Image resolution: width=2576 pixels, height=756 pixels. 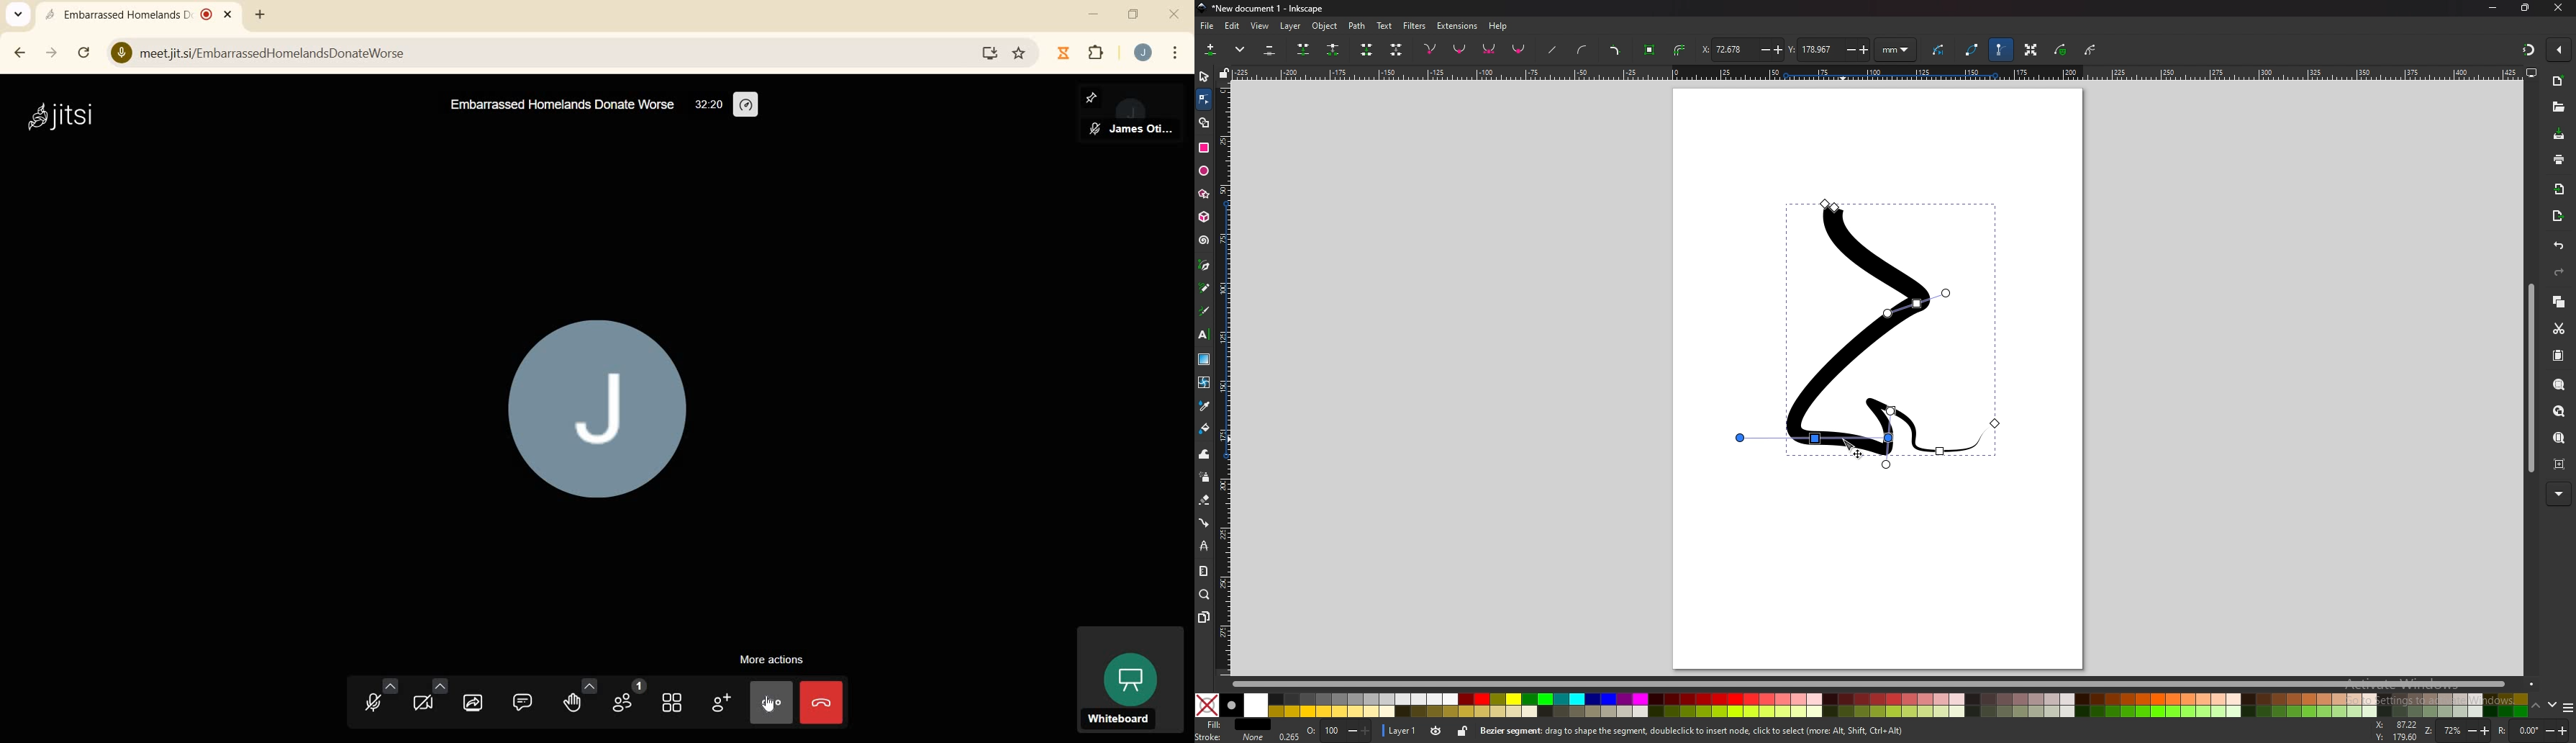 What do you see at coordinates (1203, 194) in the screenshot?
I see `stars and polygons` at bounding box center [1203, 194].